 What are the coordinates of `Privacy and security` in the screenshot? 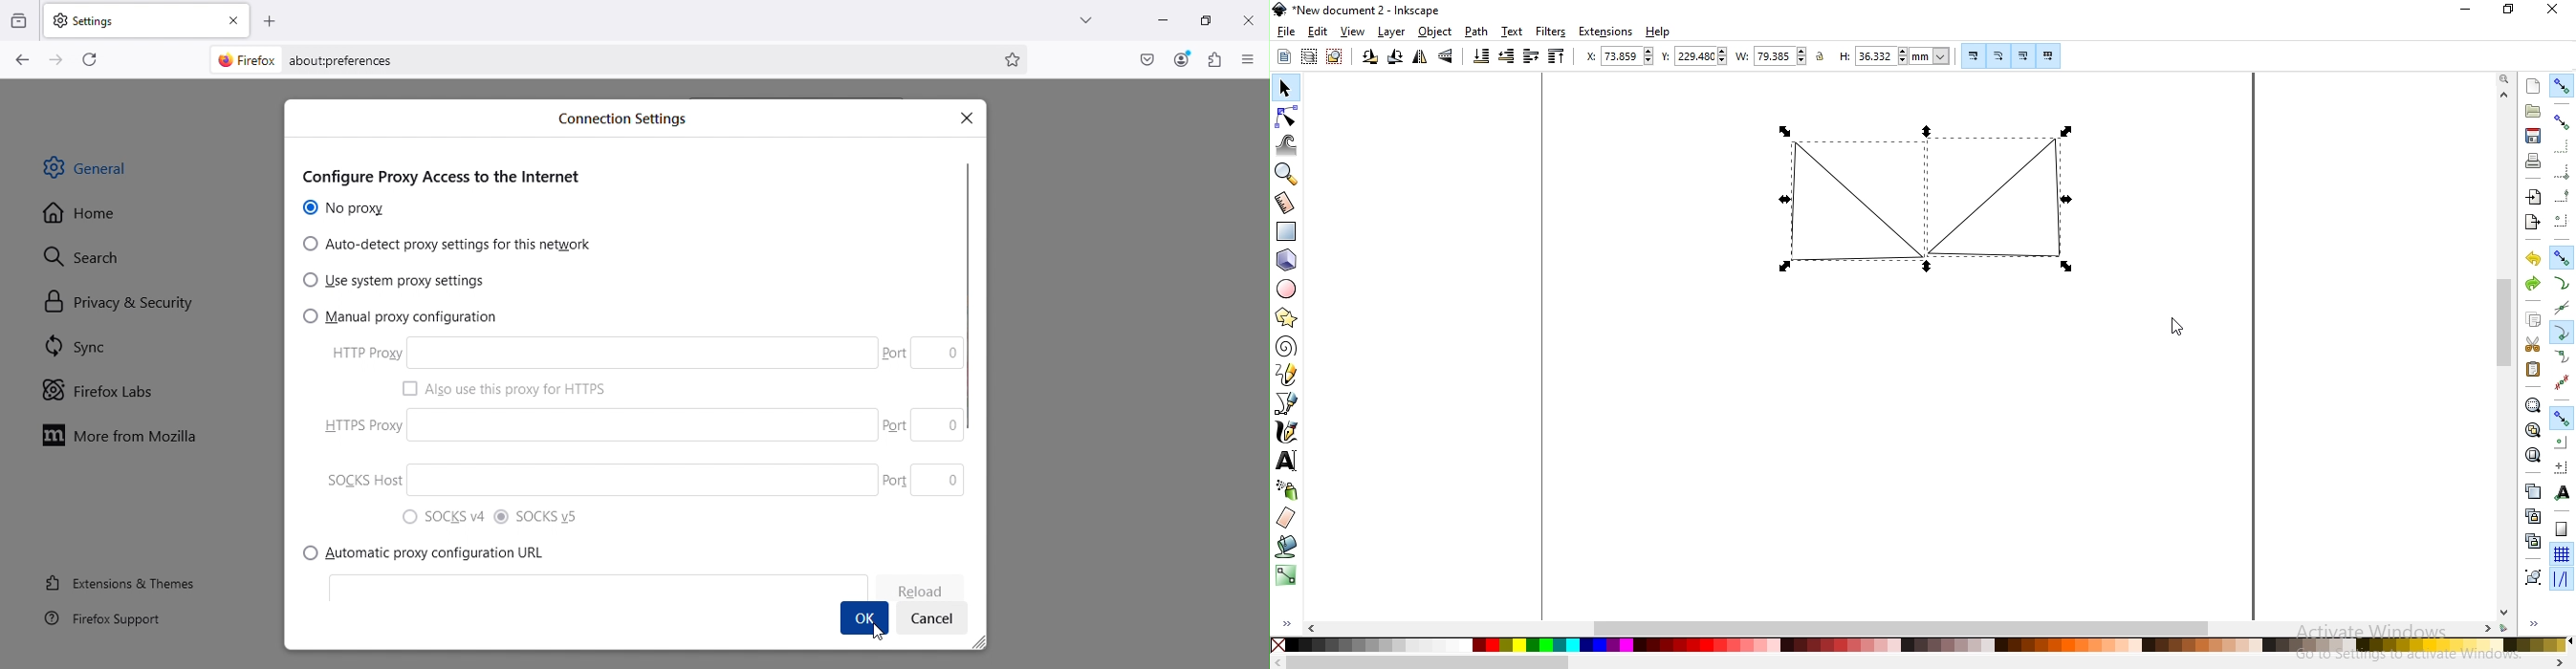 It's located at (111, 301).